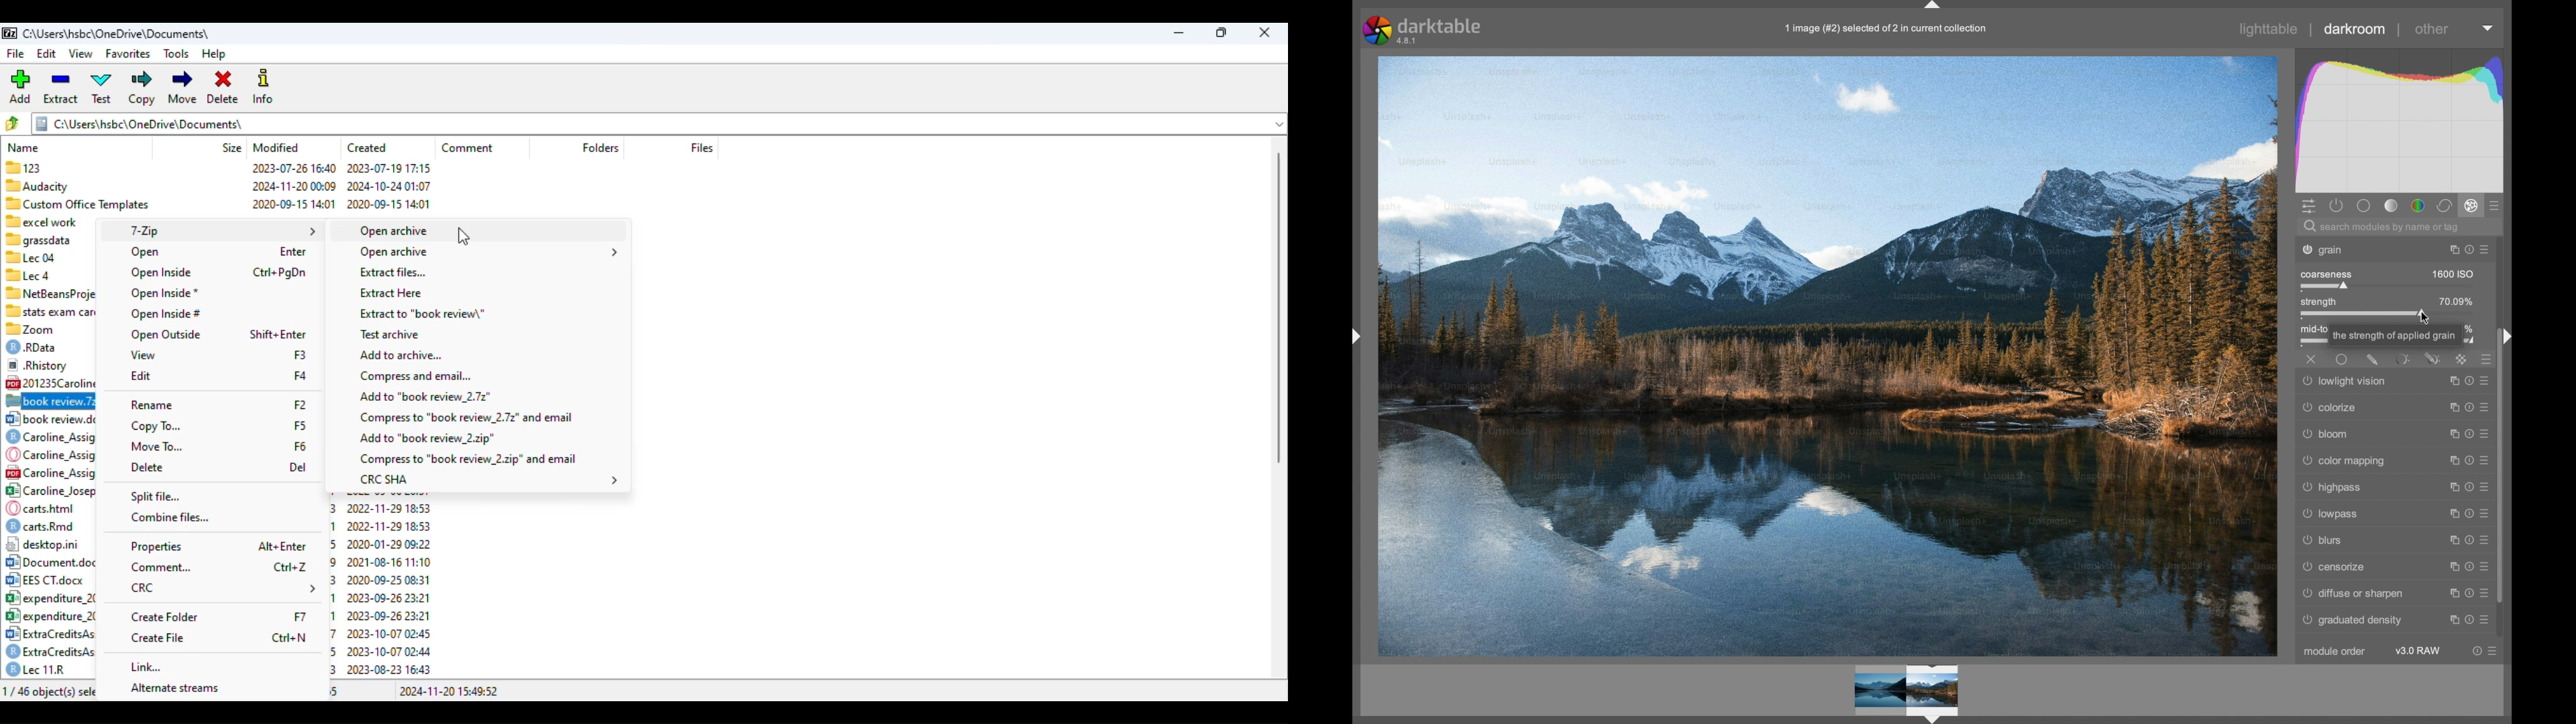 The height and width of the screenshot is (728, 2576). What do you see at coordinates (2325, 274) in the screenshot?
I see `coarseness` at bounding box center [2325, 274].